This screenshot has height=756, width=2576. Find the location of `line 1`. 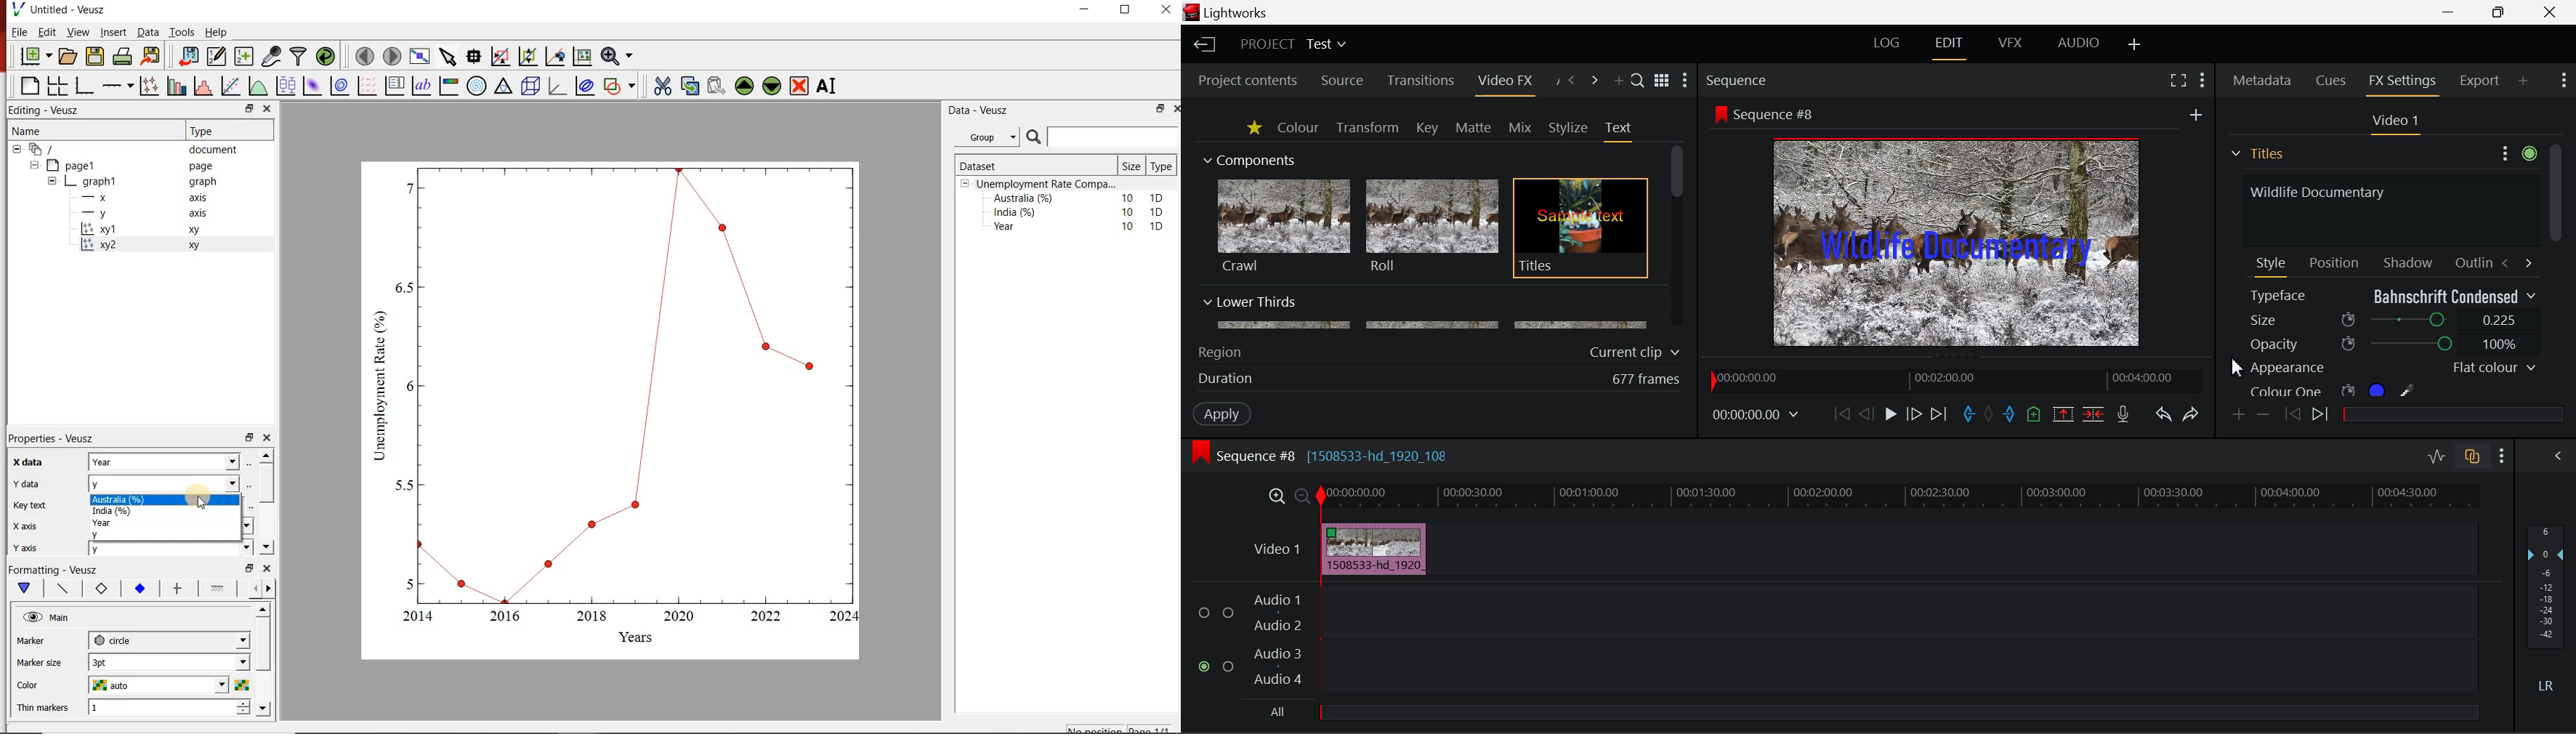

line 1 is located at coordinates (218, 587).